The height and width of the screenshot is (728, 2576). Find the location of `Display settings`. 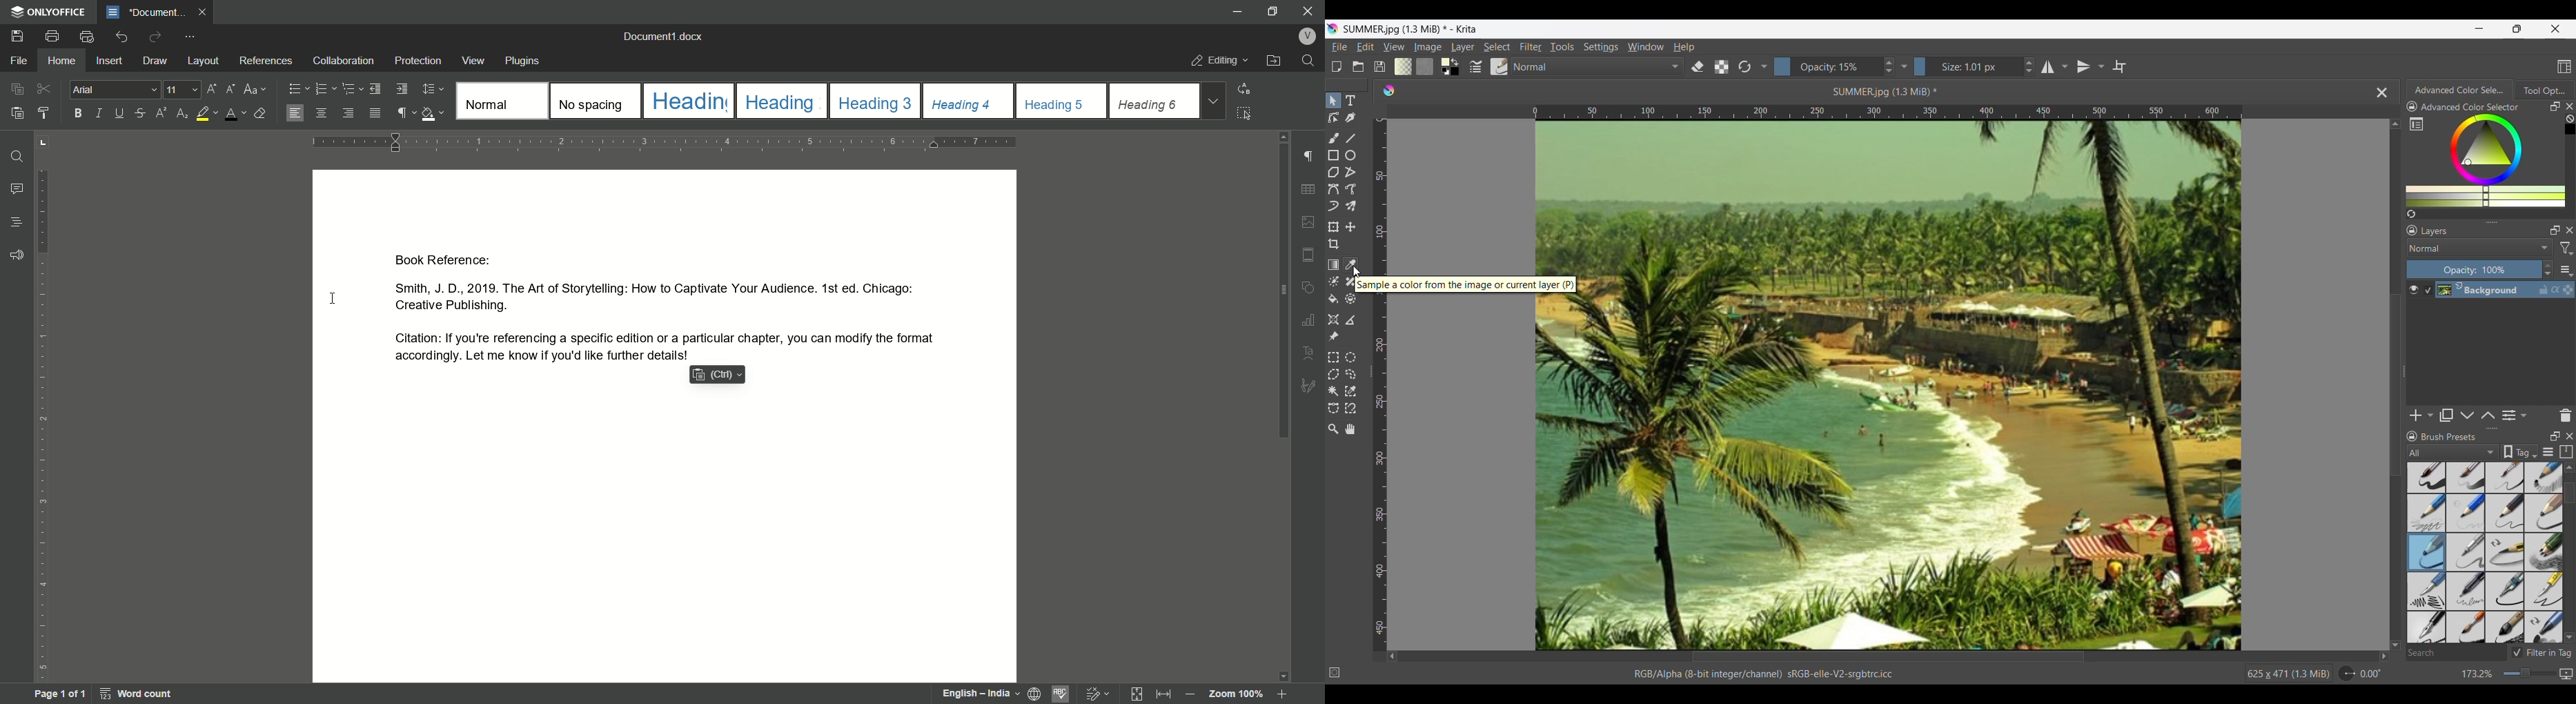

Display settings is located at coordinates (2549, 452).